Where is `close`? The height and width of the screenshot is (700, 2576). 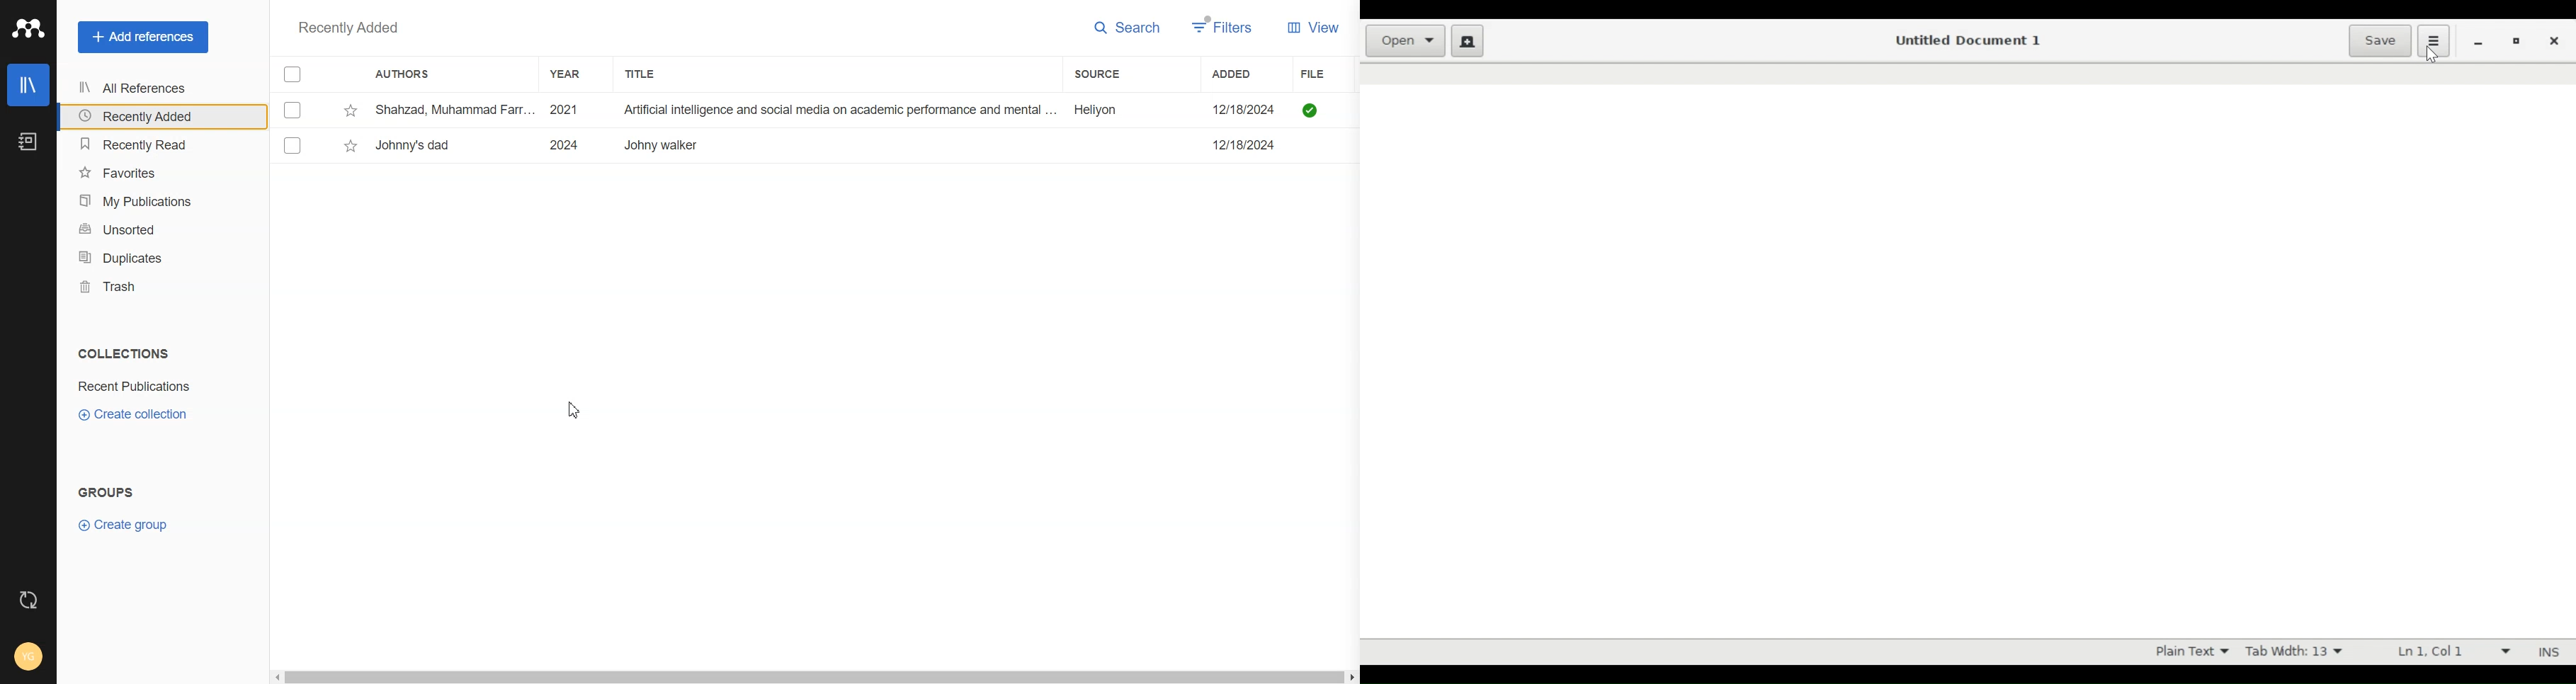 close is located at coordinates (2554, 41).